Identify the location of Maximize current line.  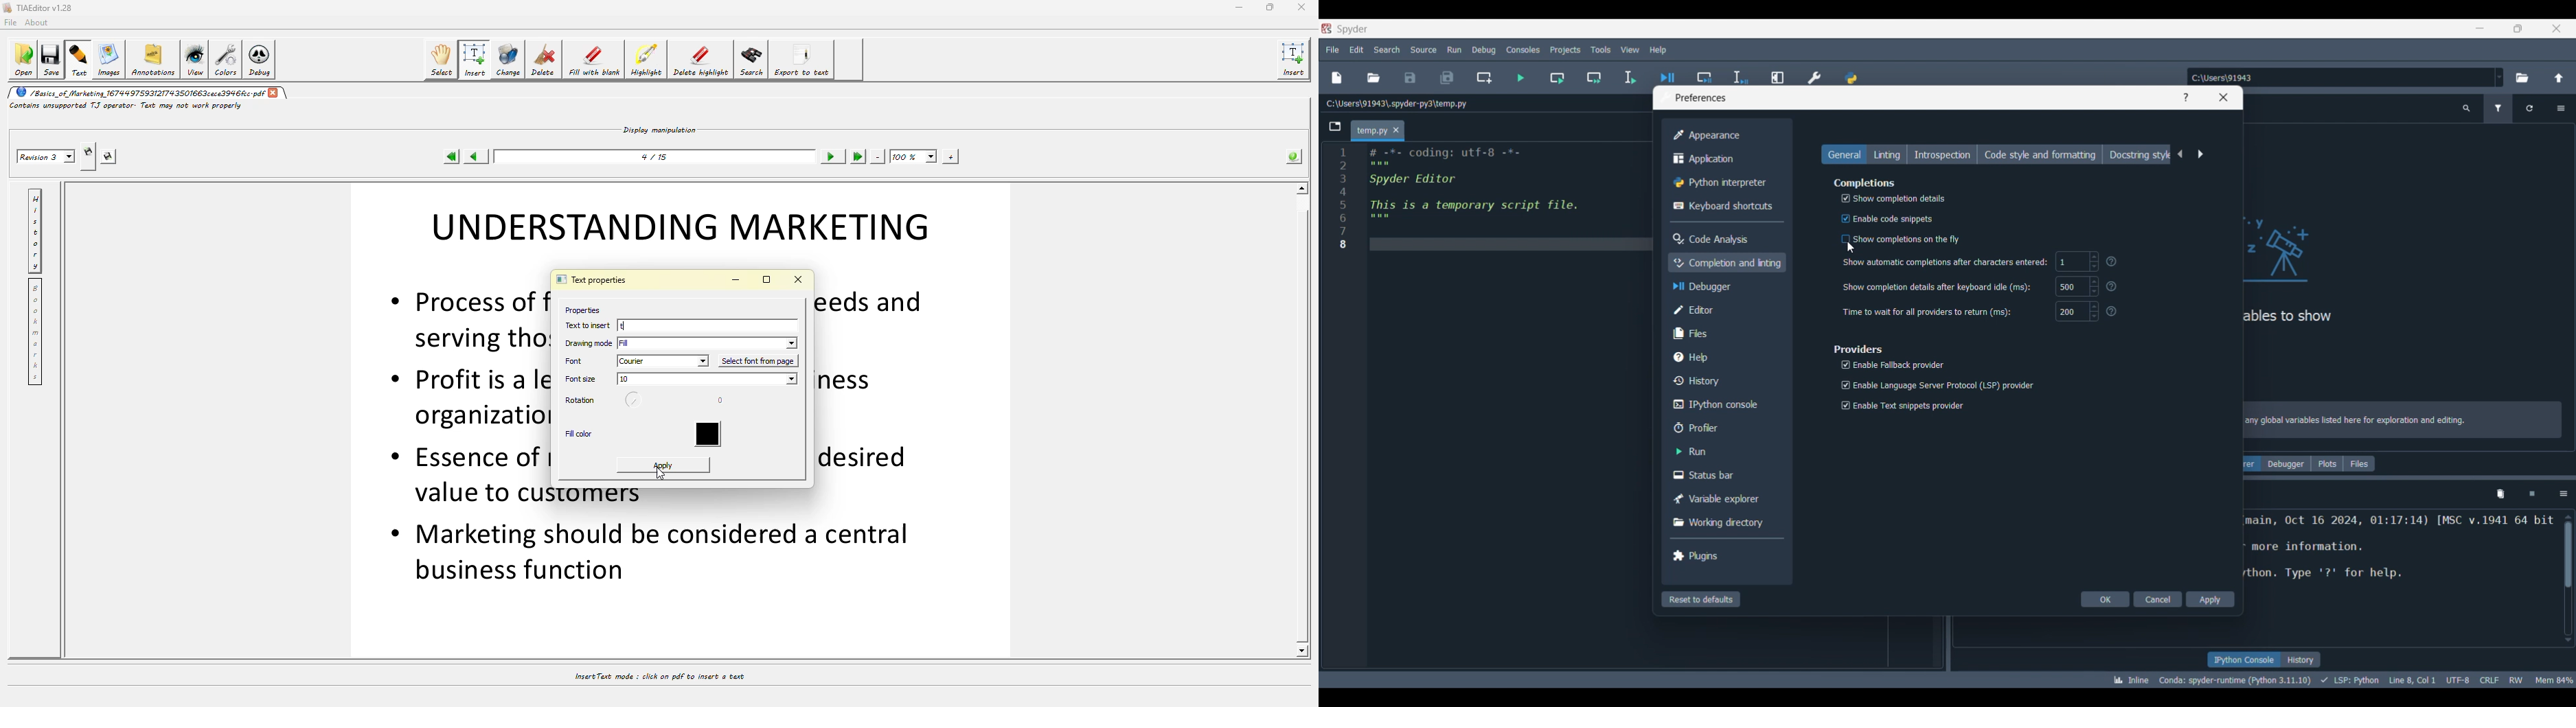
(1779, 73).